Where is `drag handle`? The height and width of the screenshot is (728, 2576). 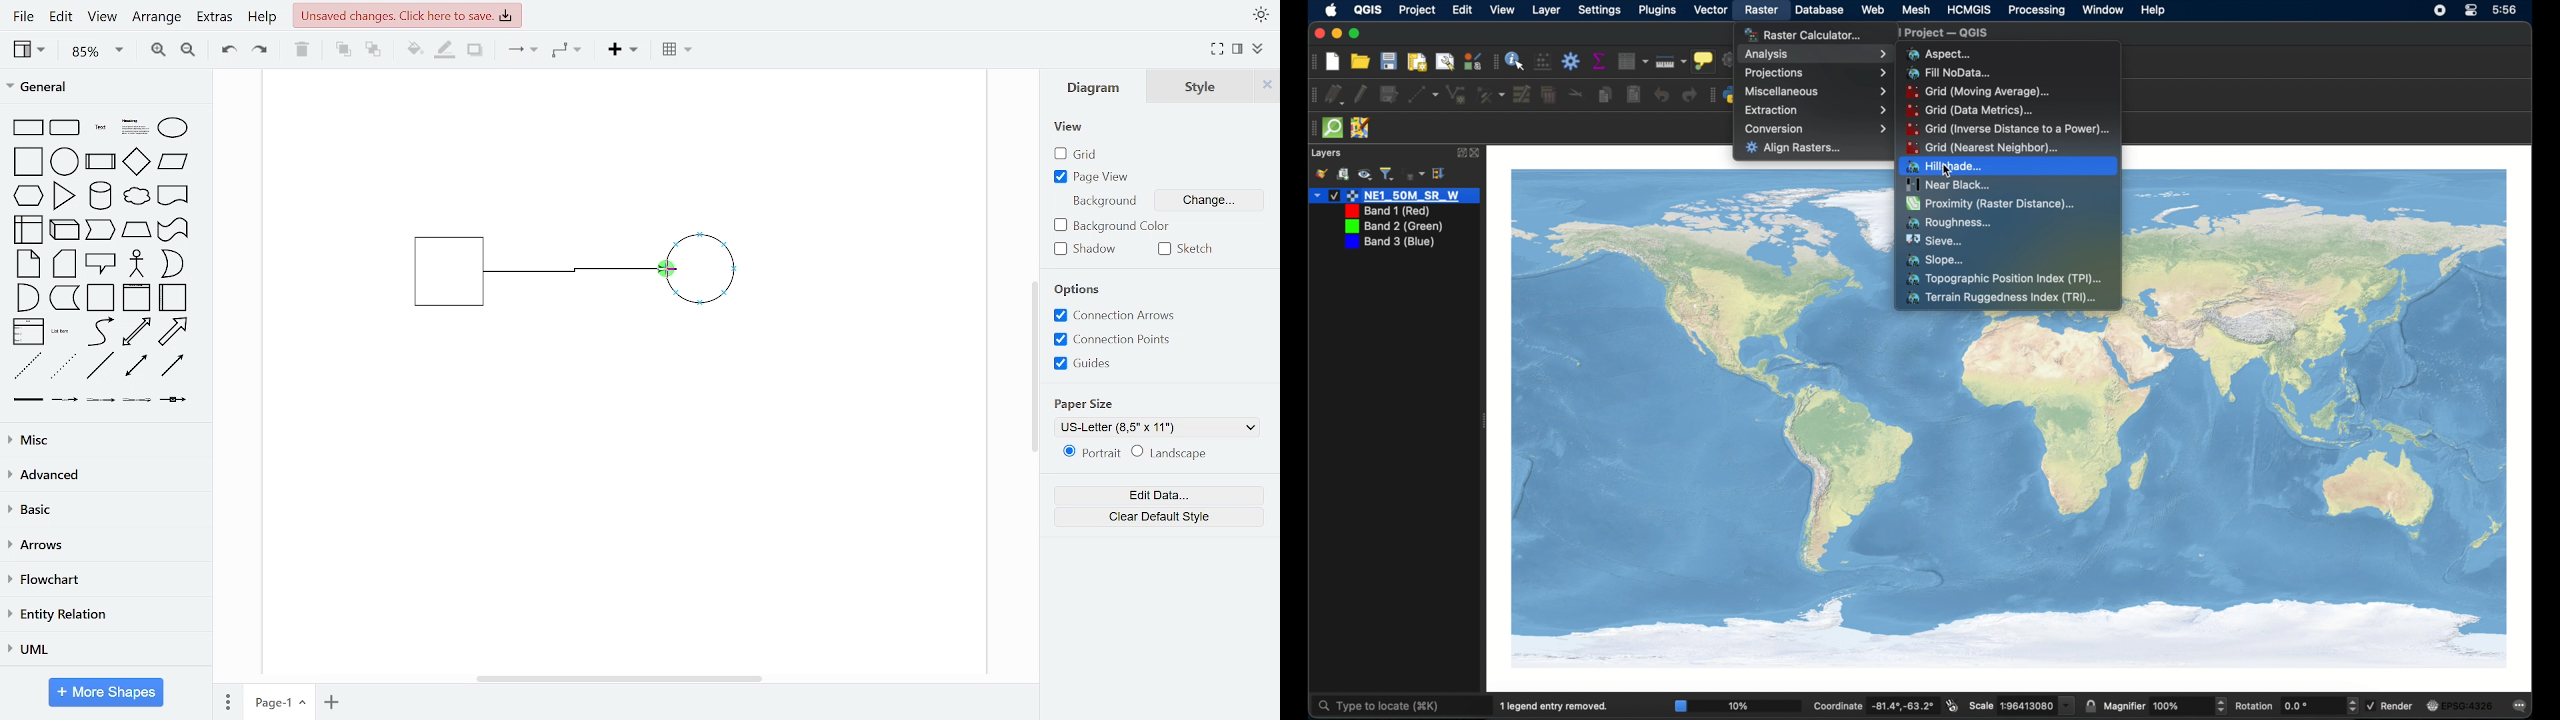
drag handle is located at coordinates (1312, 95).